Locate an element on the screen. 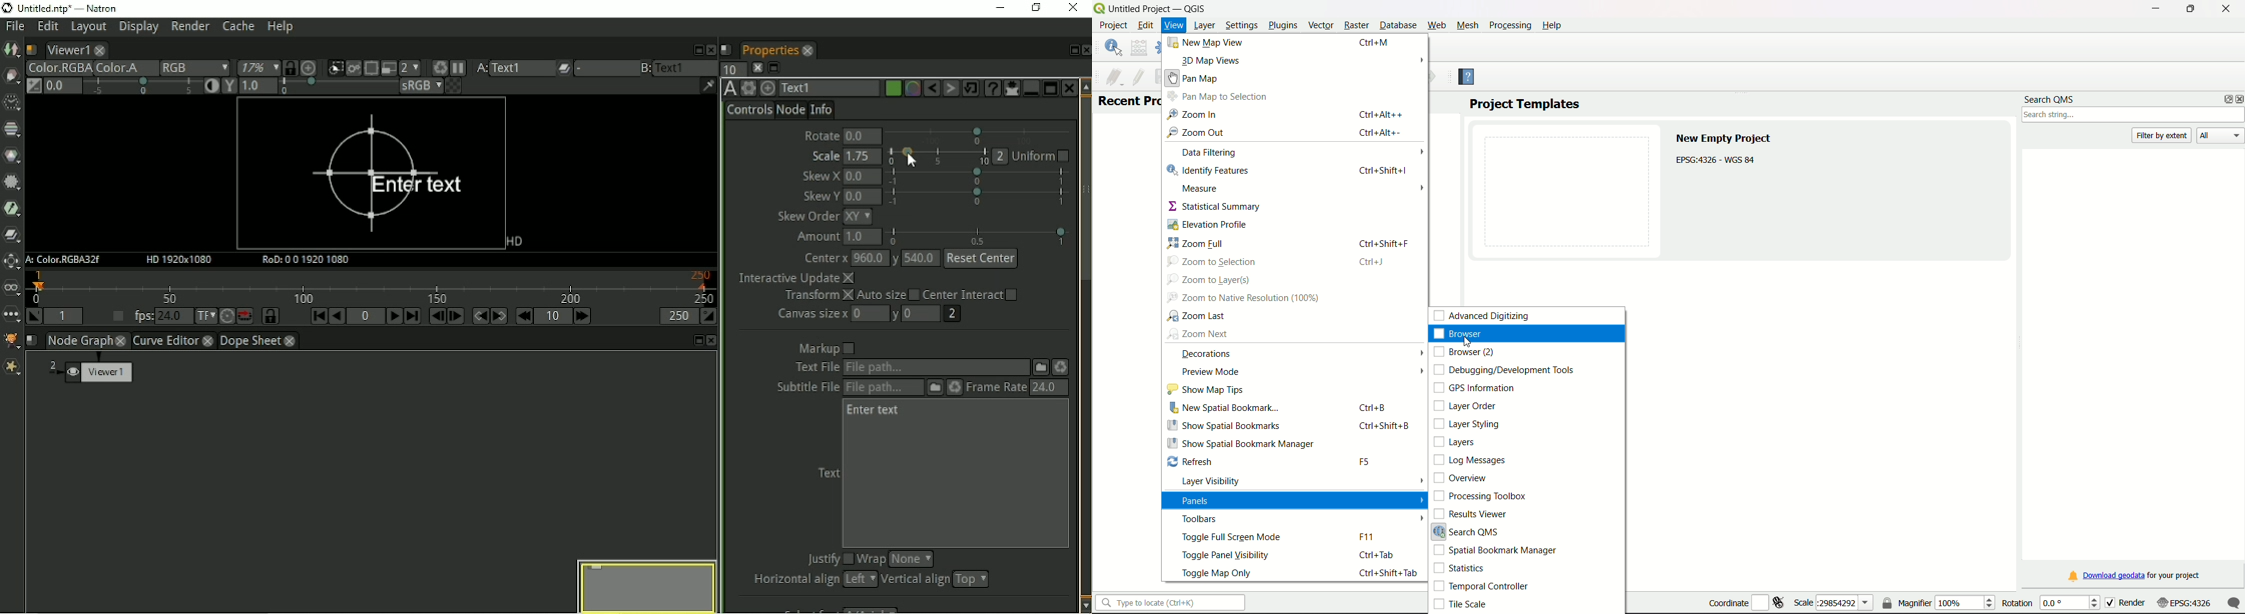  debugging development tools is located at coordinates (1504, 370).